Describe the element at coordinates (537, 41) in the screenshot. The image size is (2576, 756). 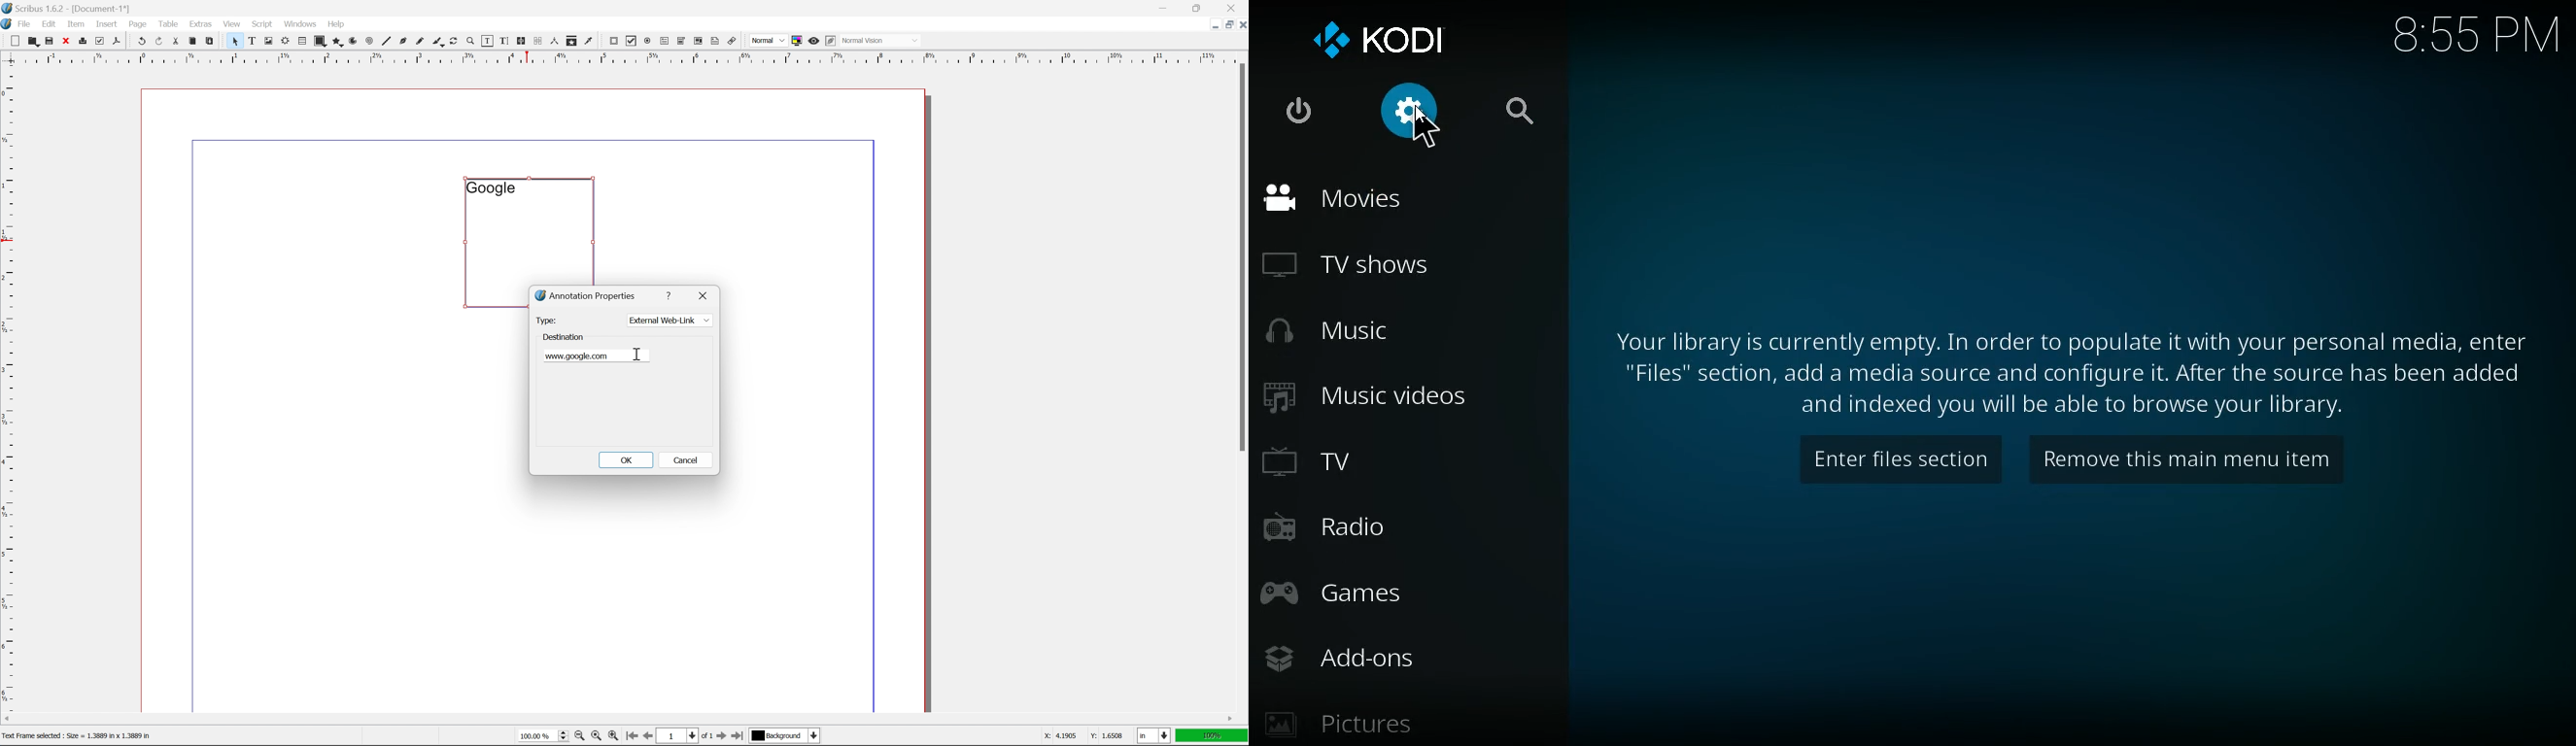
I see `unlink text frames` at that location.